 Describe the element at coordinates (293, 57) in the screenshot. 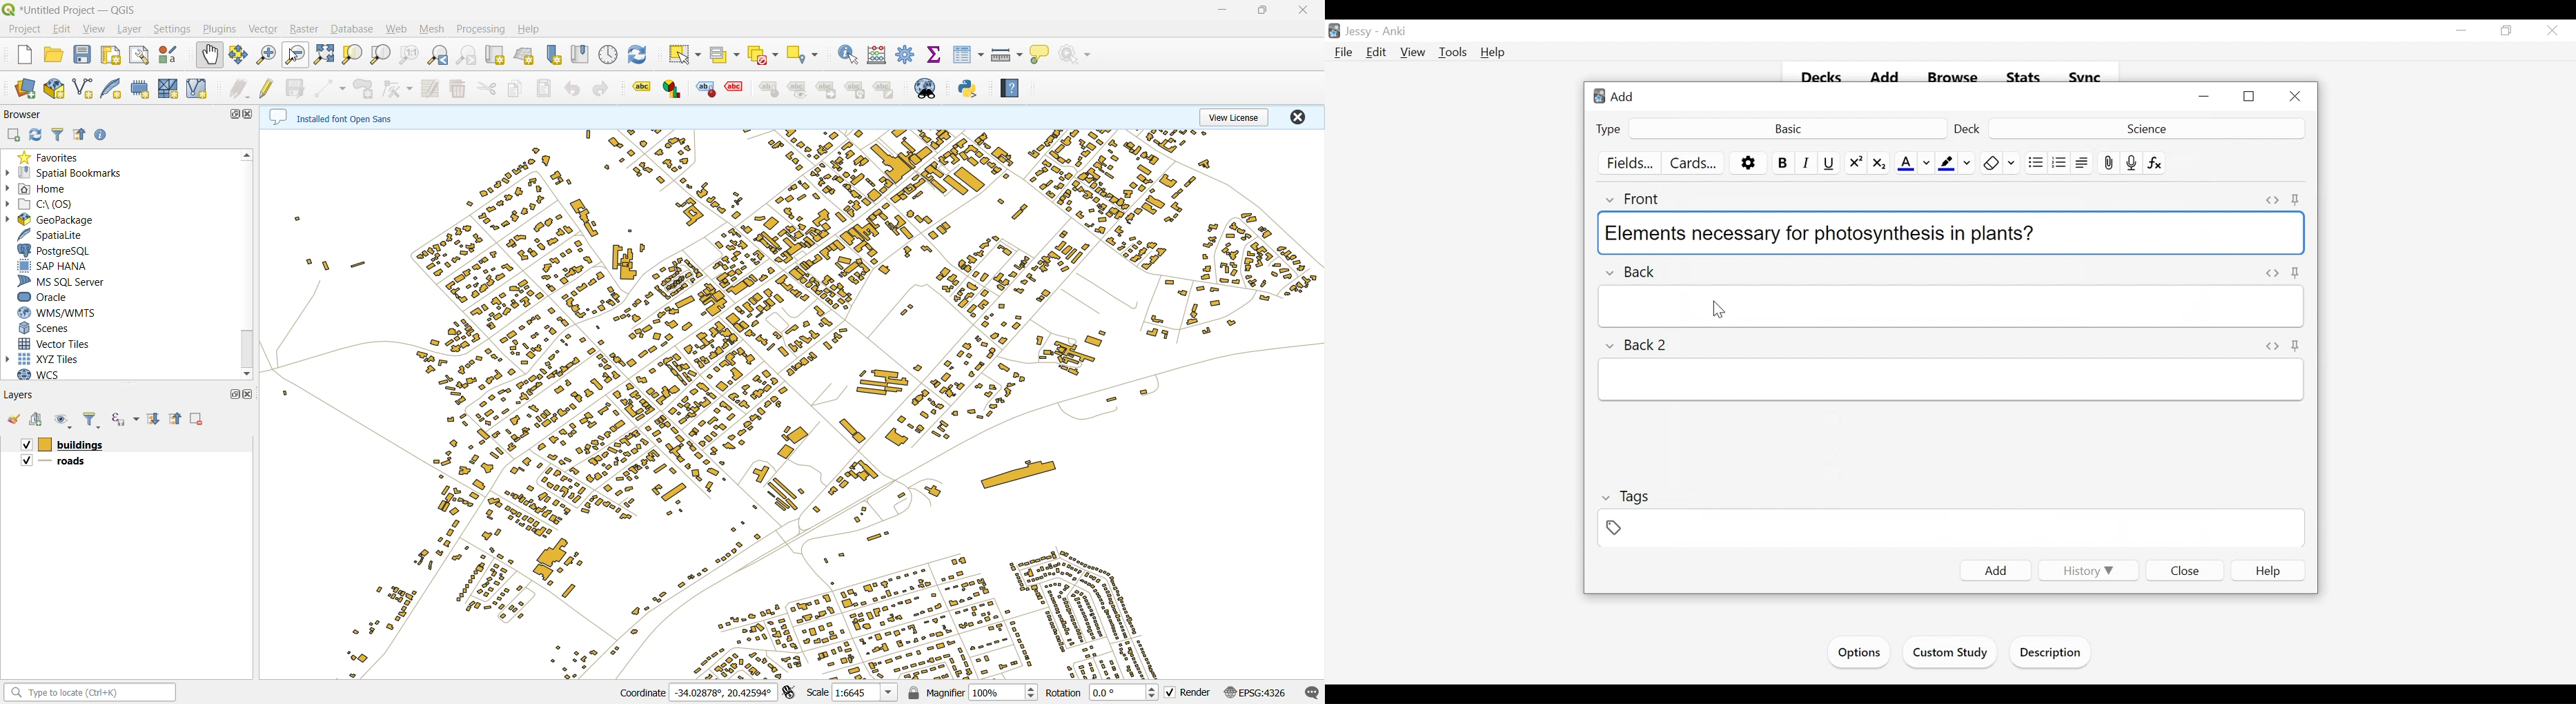

I see `cursor` at that location.